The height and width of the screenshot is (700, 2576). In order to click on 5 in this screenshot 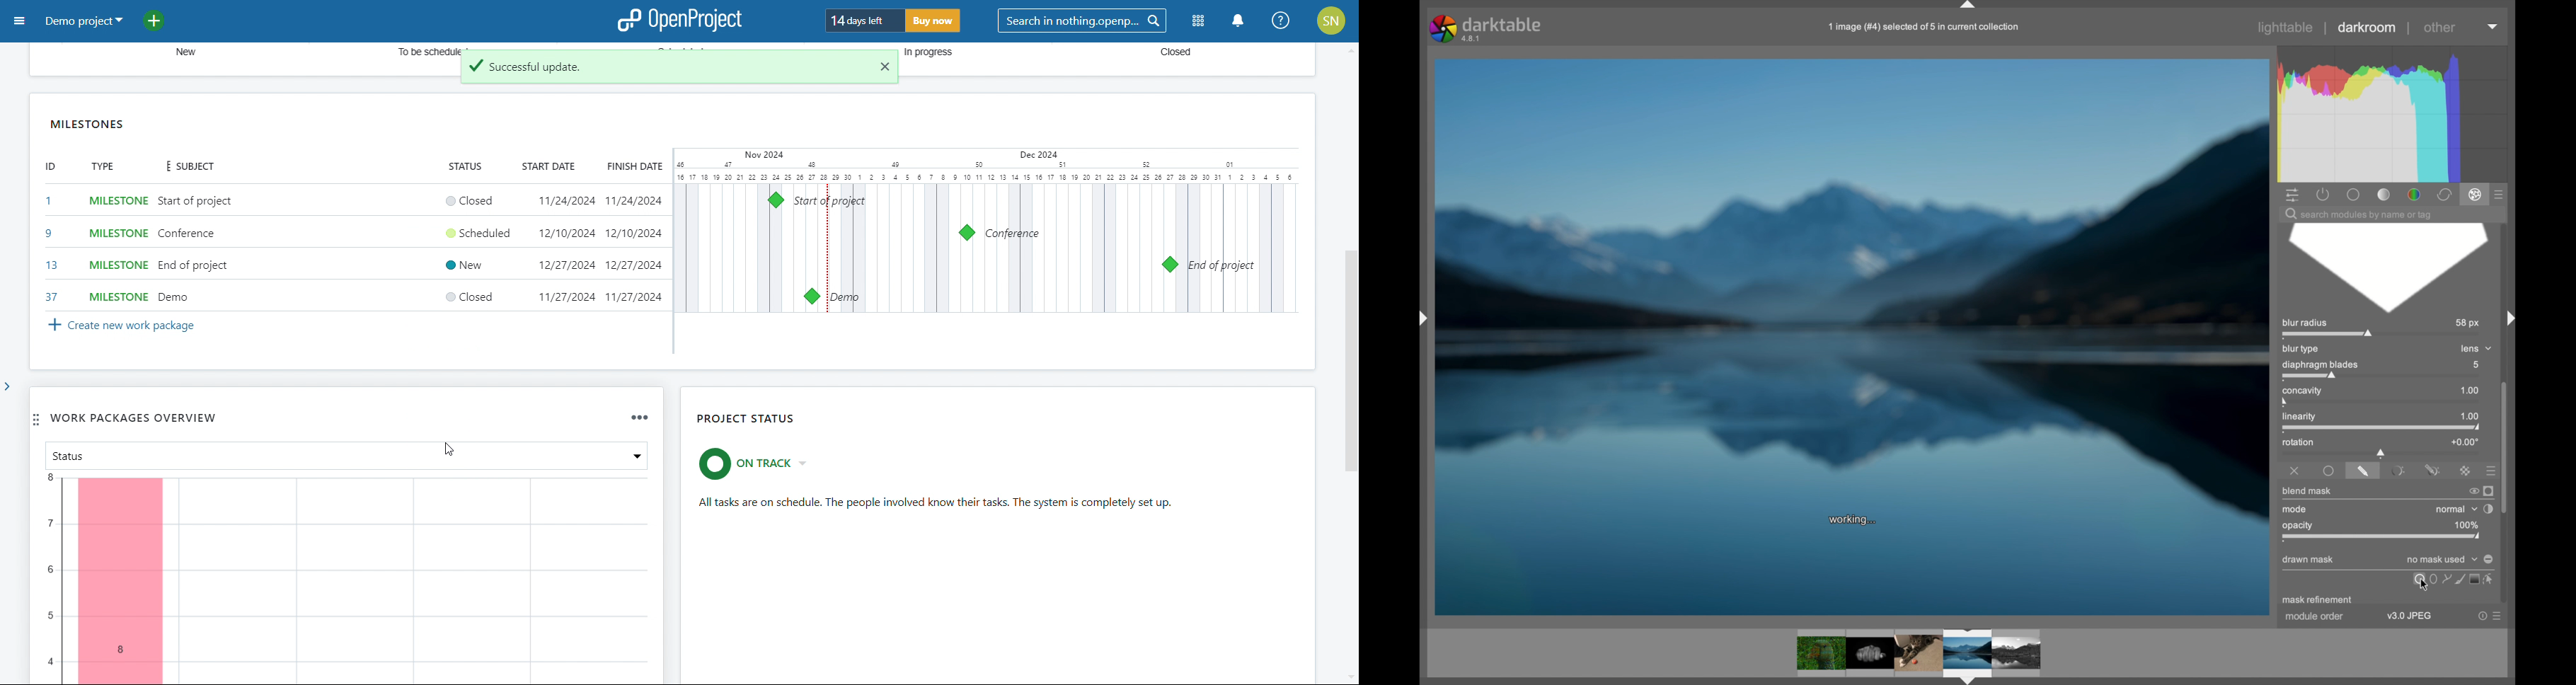, I will do `click(2475, 365)`.